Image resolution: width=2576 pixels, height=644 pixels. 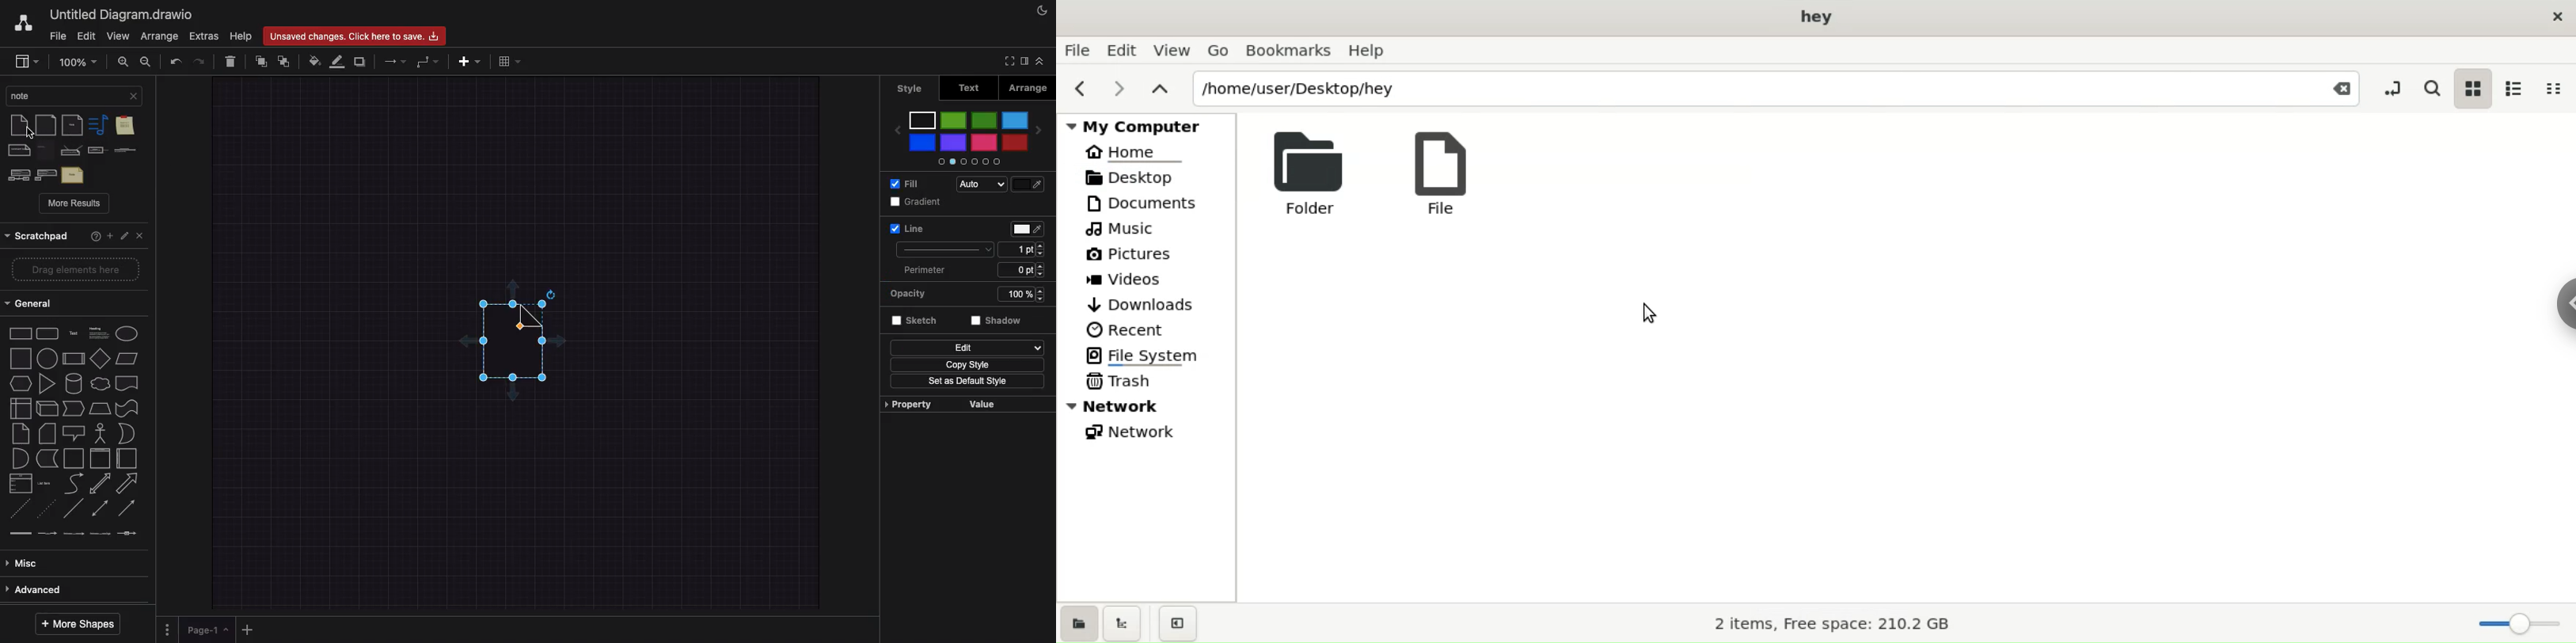 I want to click on parent folders, so click(x=1161, y=86).